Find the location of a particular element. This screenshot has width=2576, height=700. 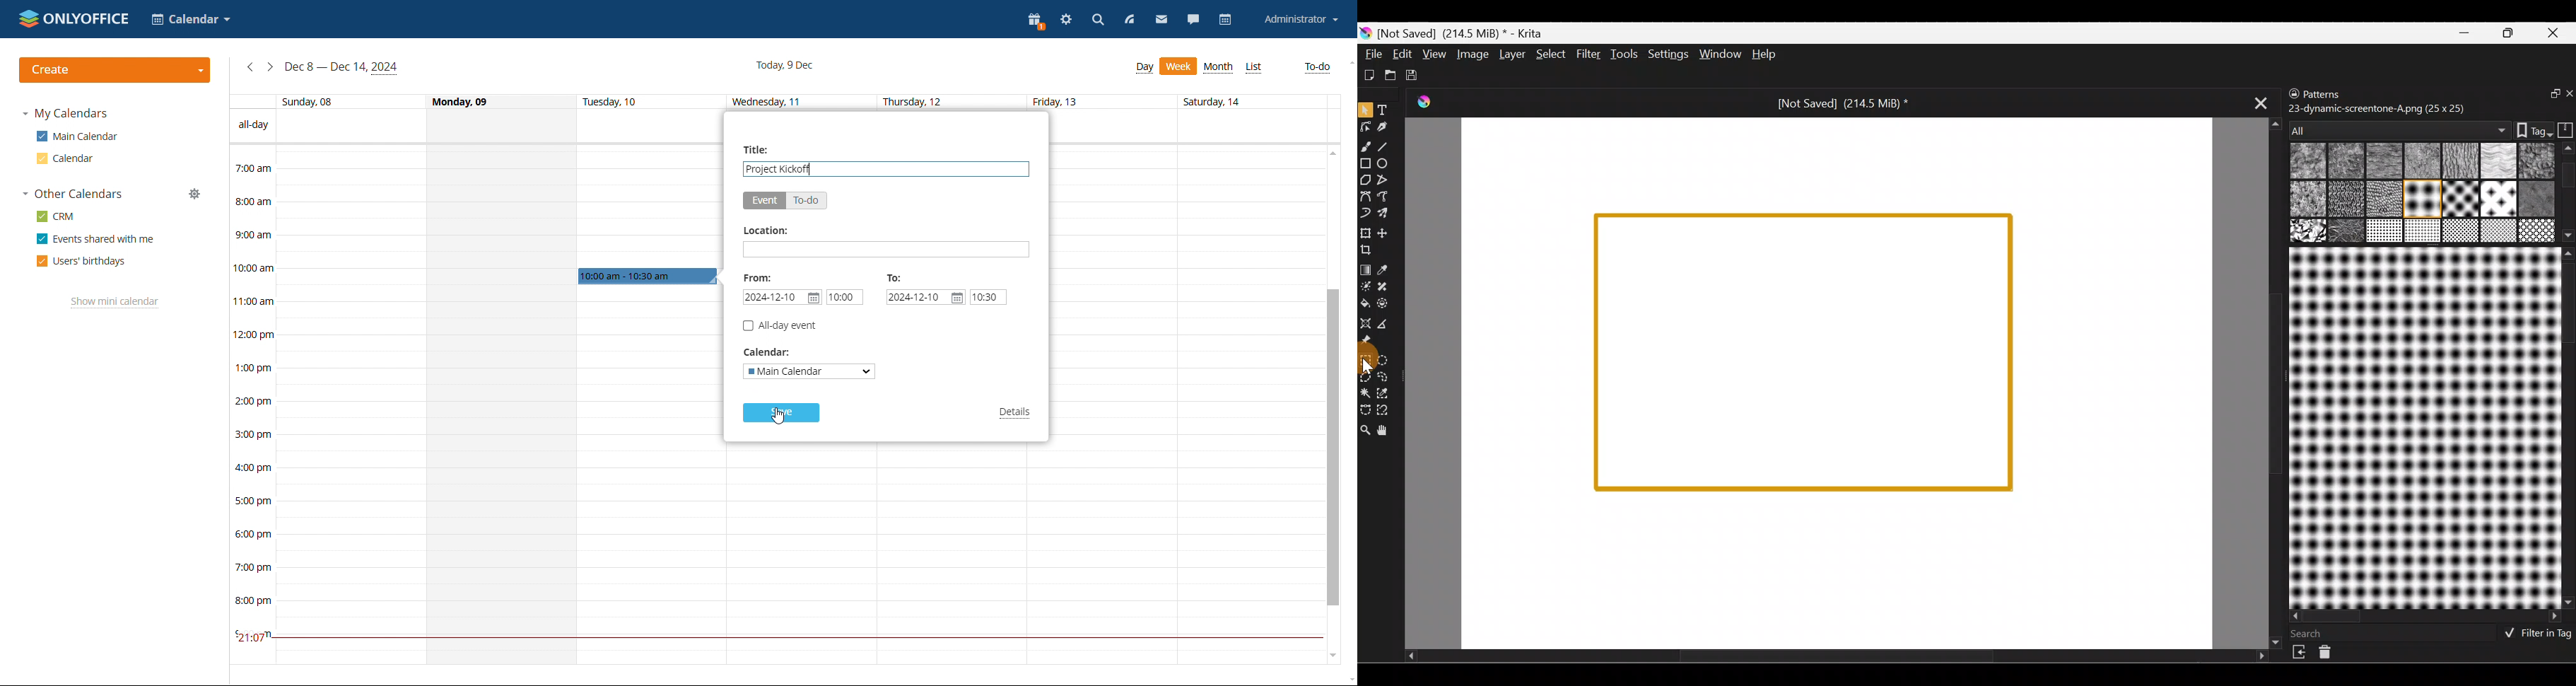

Text tool is located at coordinates (1385, 109).